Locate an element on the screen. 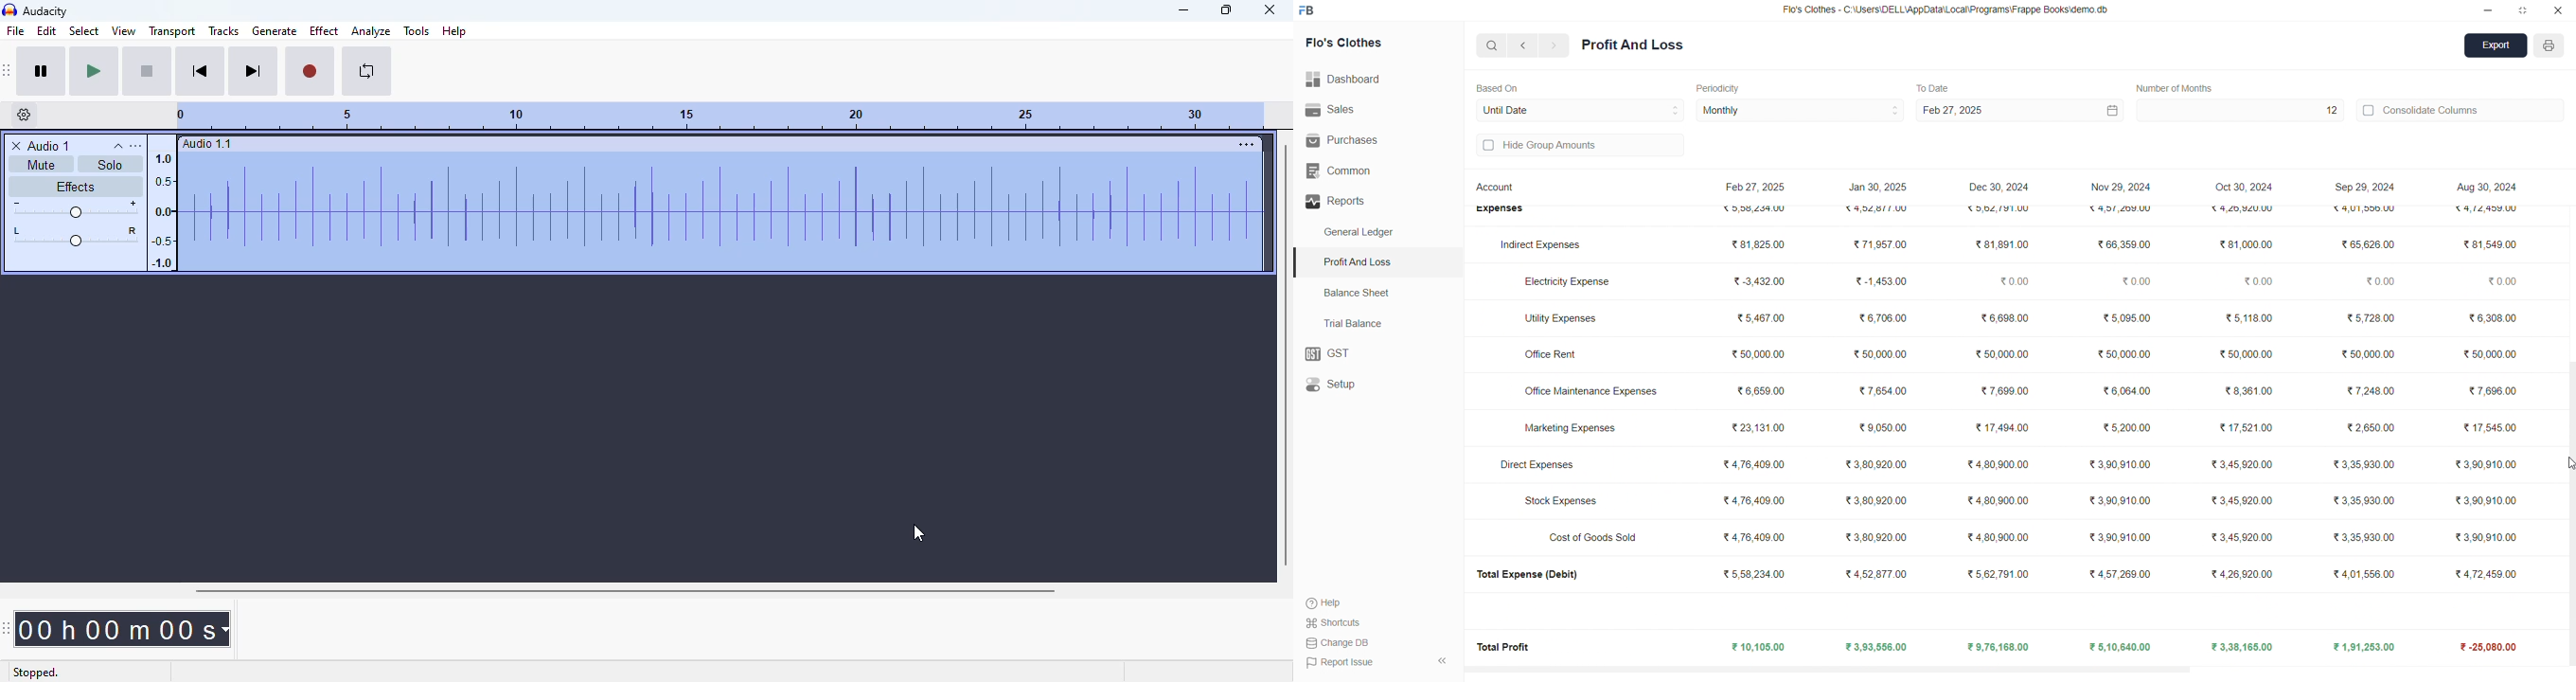 This screenshot has height=700, width=2576. vertical scroll bar is located at coordinates (2568, 424).